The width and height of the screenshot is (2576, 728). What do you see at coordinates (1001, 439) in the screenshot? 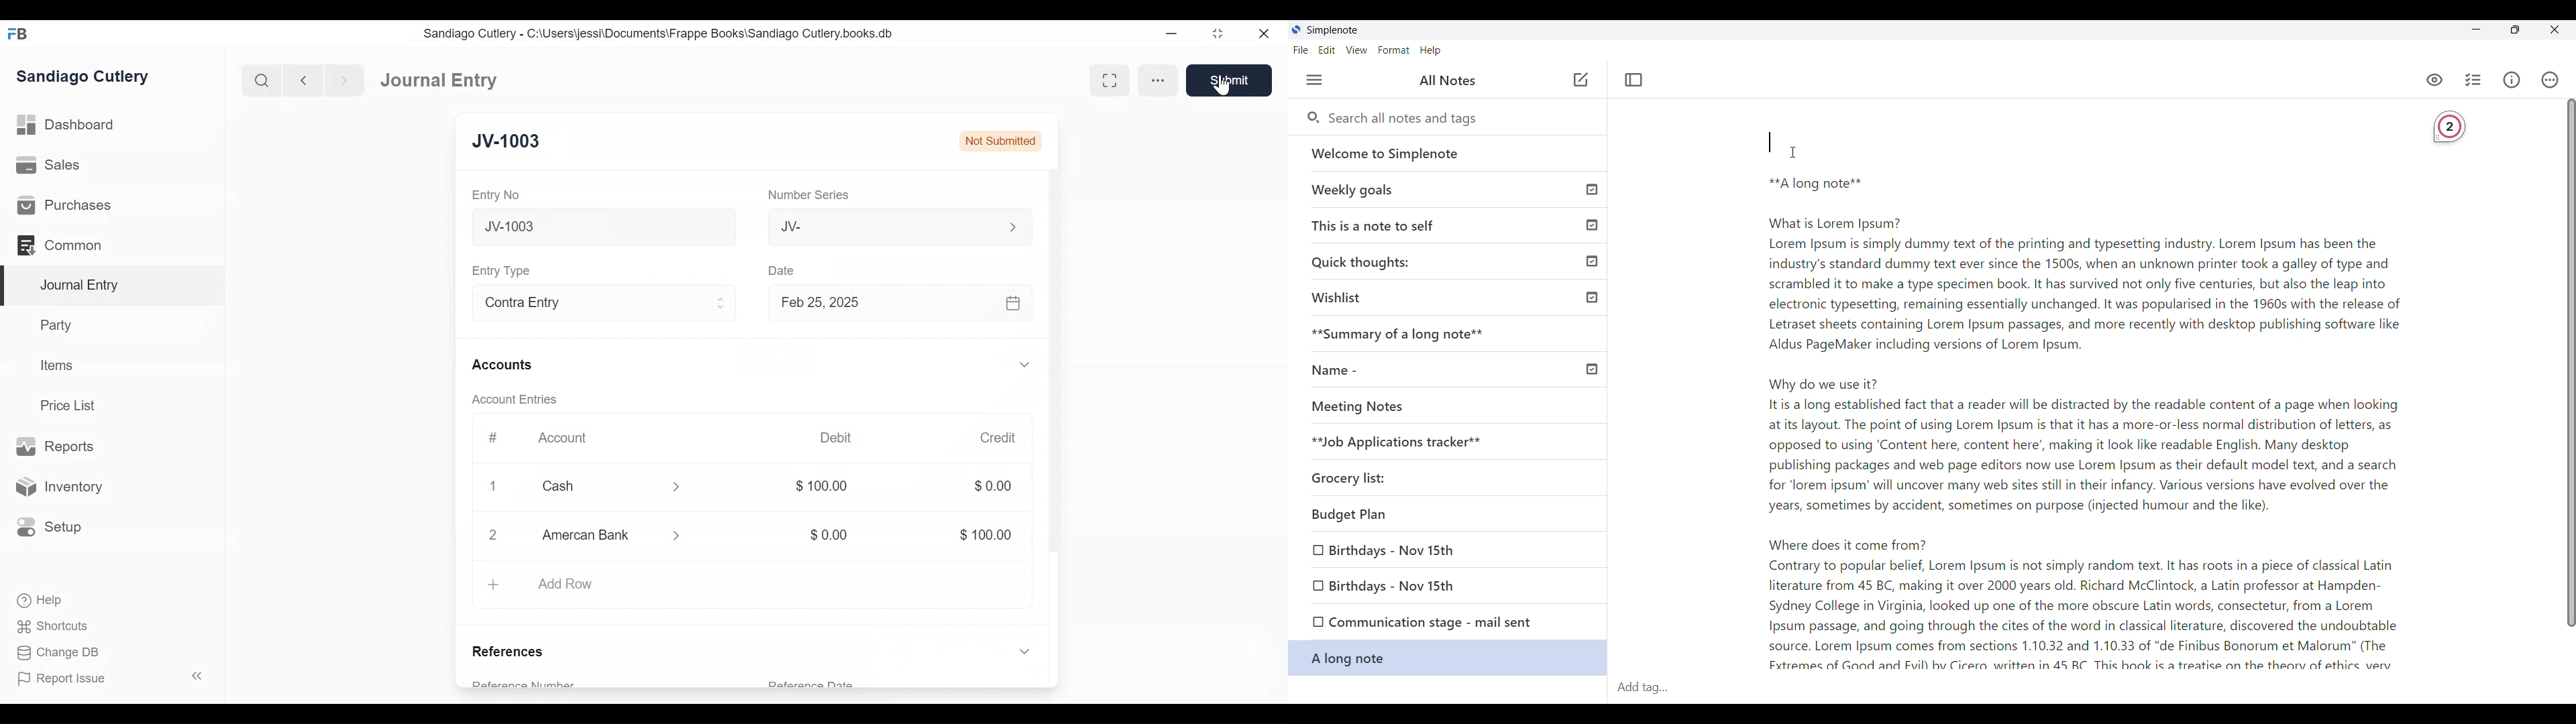
I see `Credit` at bounding box center [1001, 439].